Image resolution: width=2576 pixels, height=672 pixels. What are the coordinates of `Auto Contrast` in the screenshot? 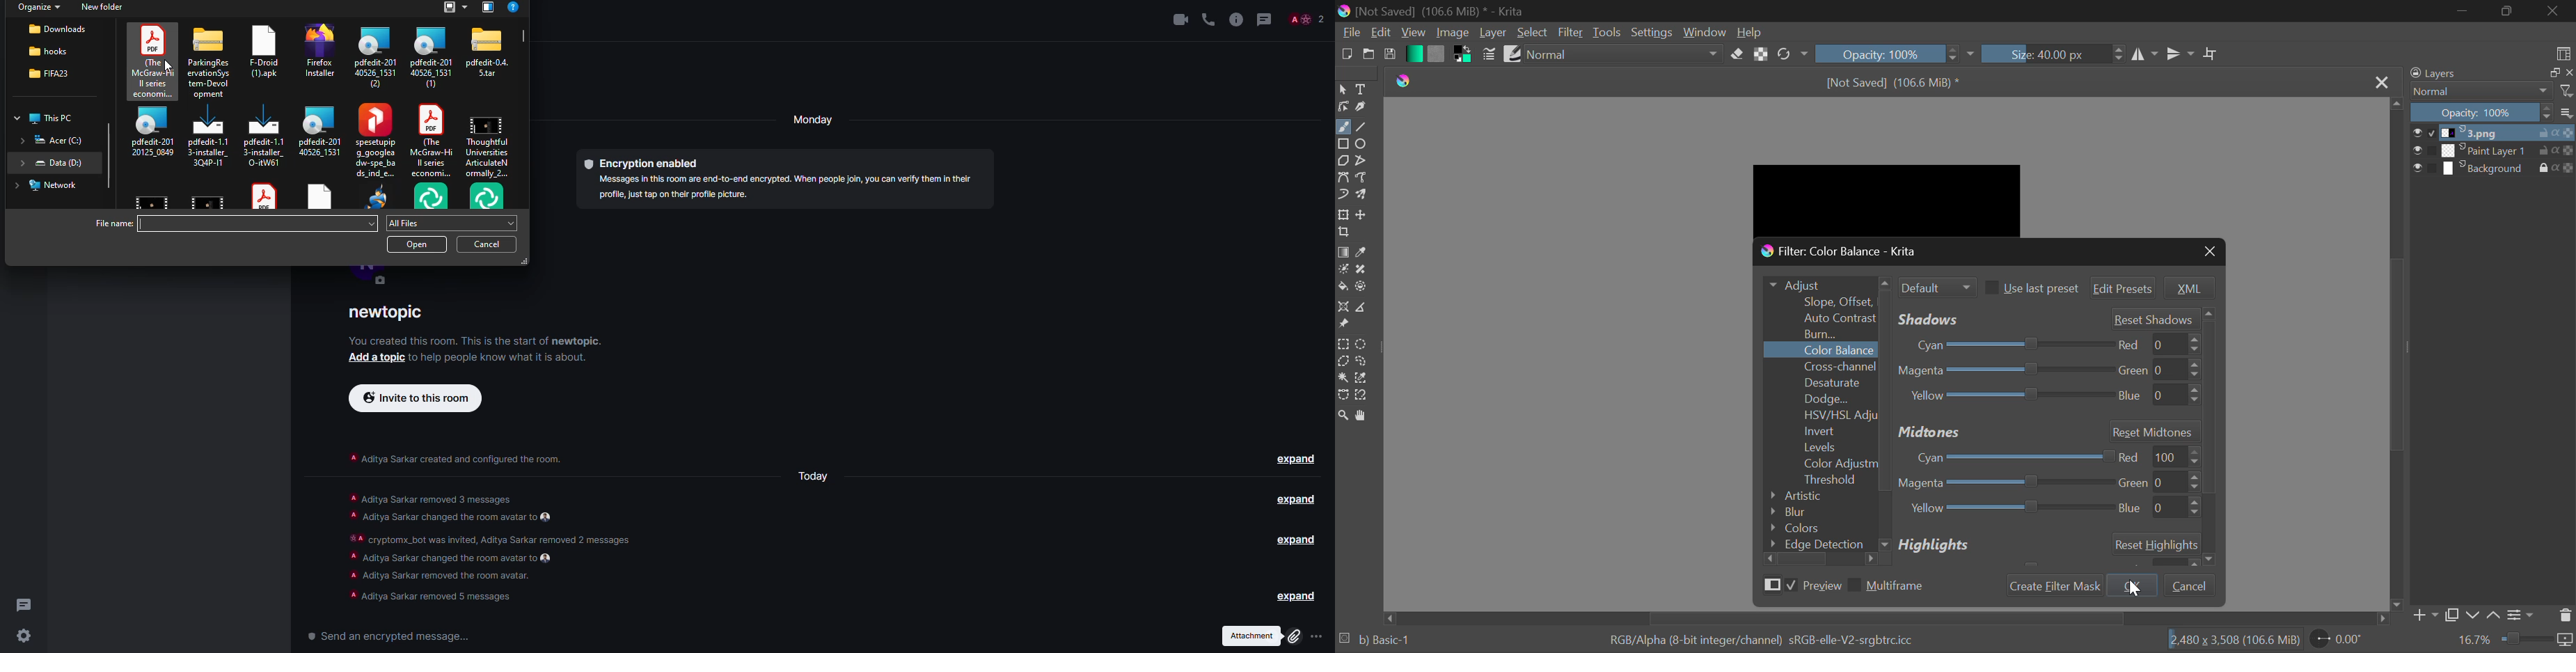 It's located at (1835, 318).